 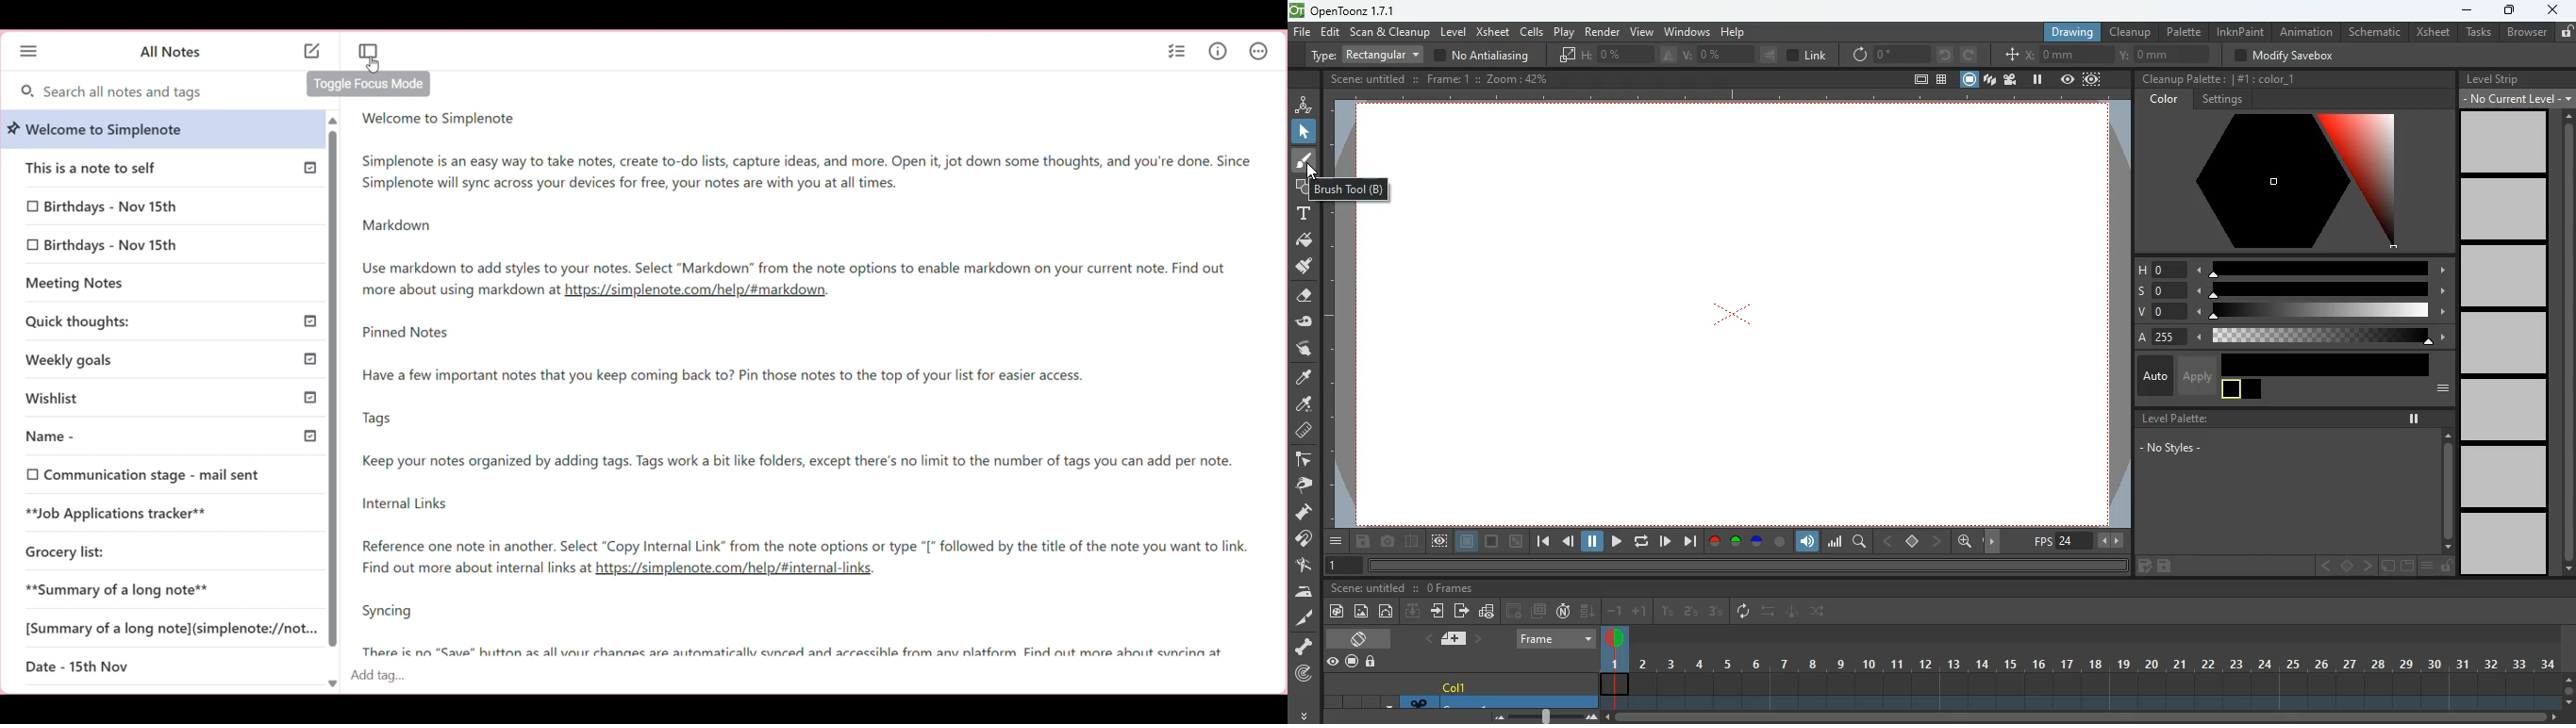 What do you see at coordinates (1259, 50) in the screenshot?
I see `Actions` at bounding box center [1259, 50].